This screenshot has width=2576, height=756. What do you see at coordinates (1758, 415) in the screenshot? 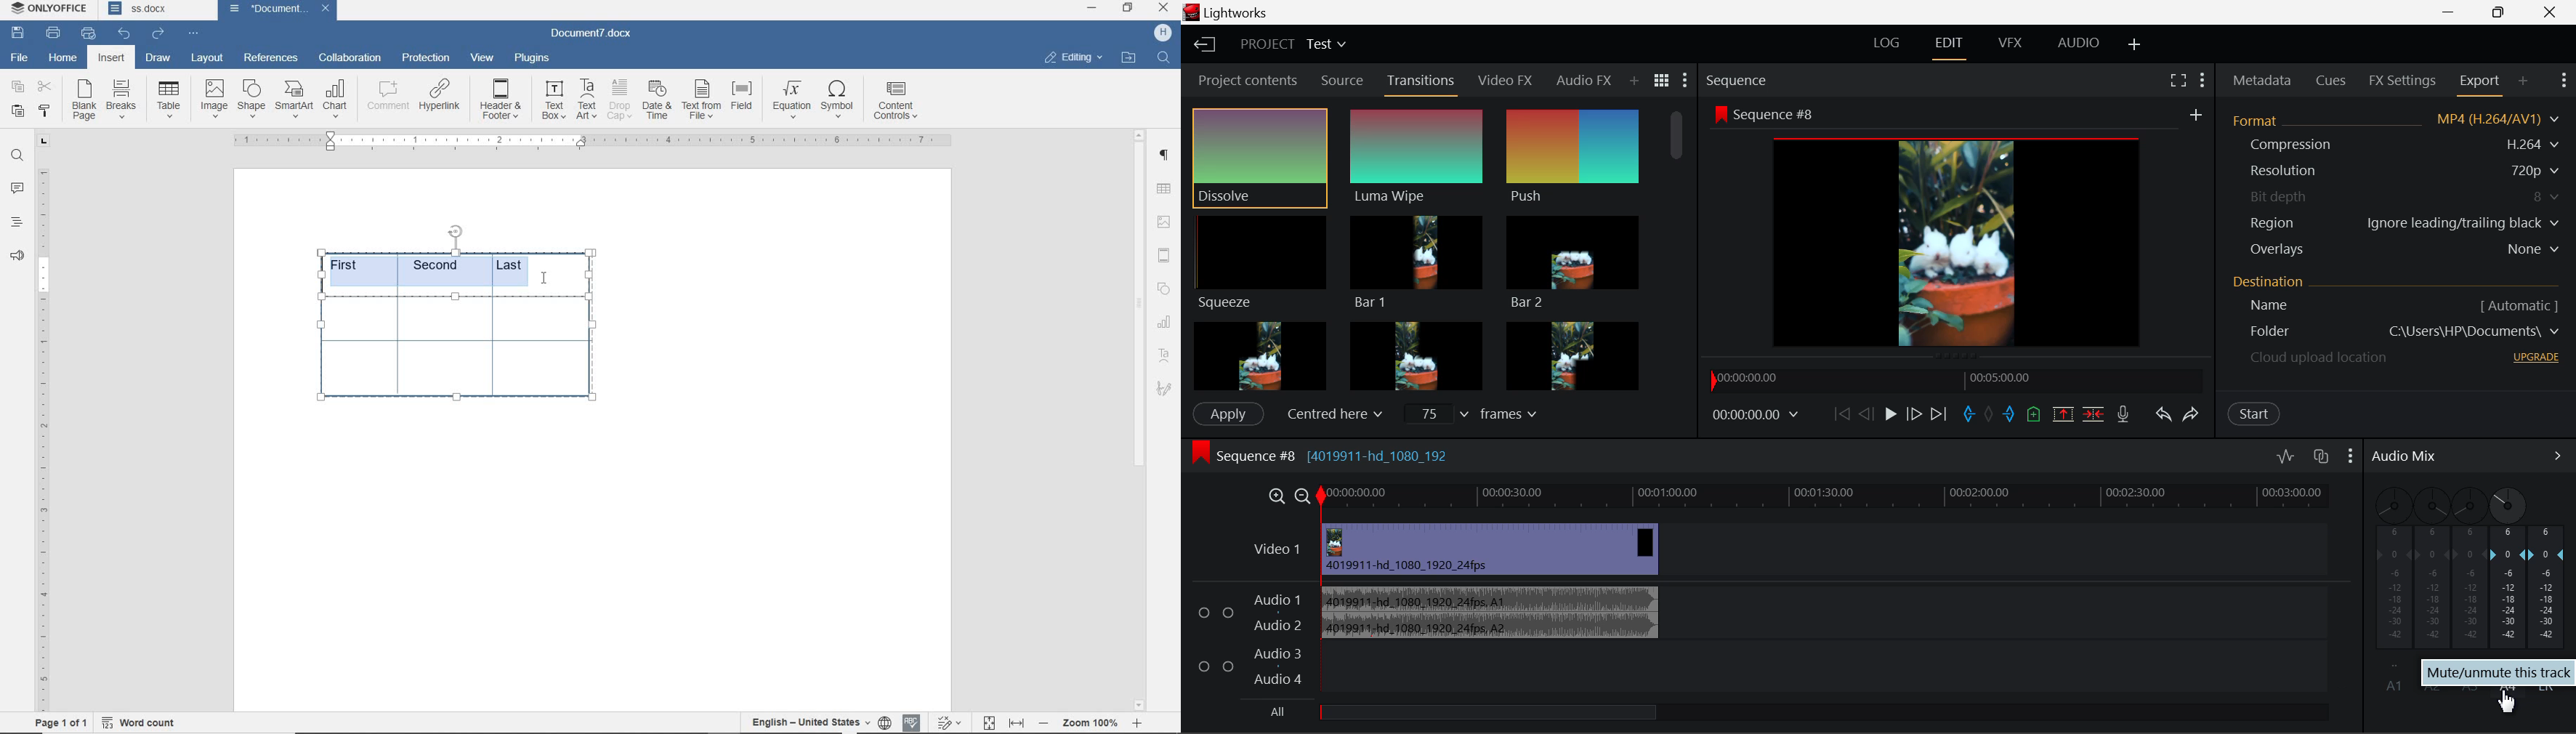
I see `Frame Time` at bounding box center [1758, 415].